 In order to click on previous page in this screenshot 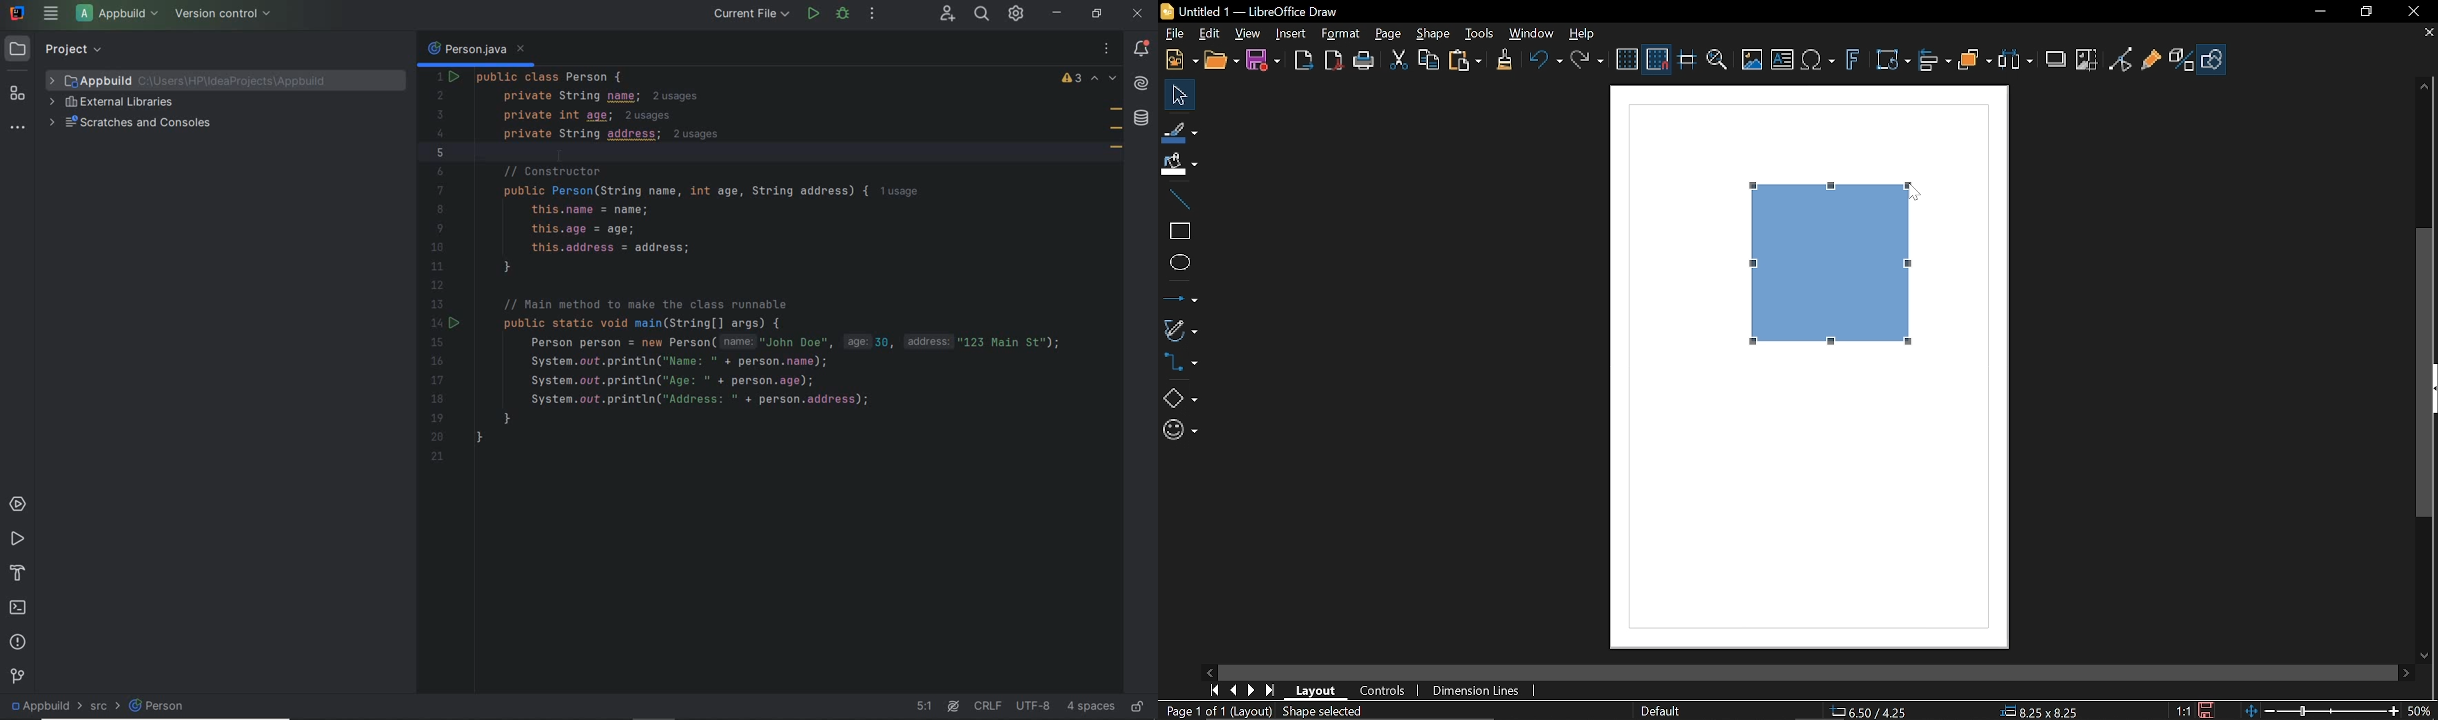, I will do `click(1234, 690)`.